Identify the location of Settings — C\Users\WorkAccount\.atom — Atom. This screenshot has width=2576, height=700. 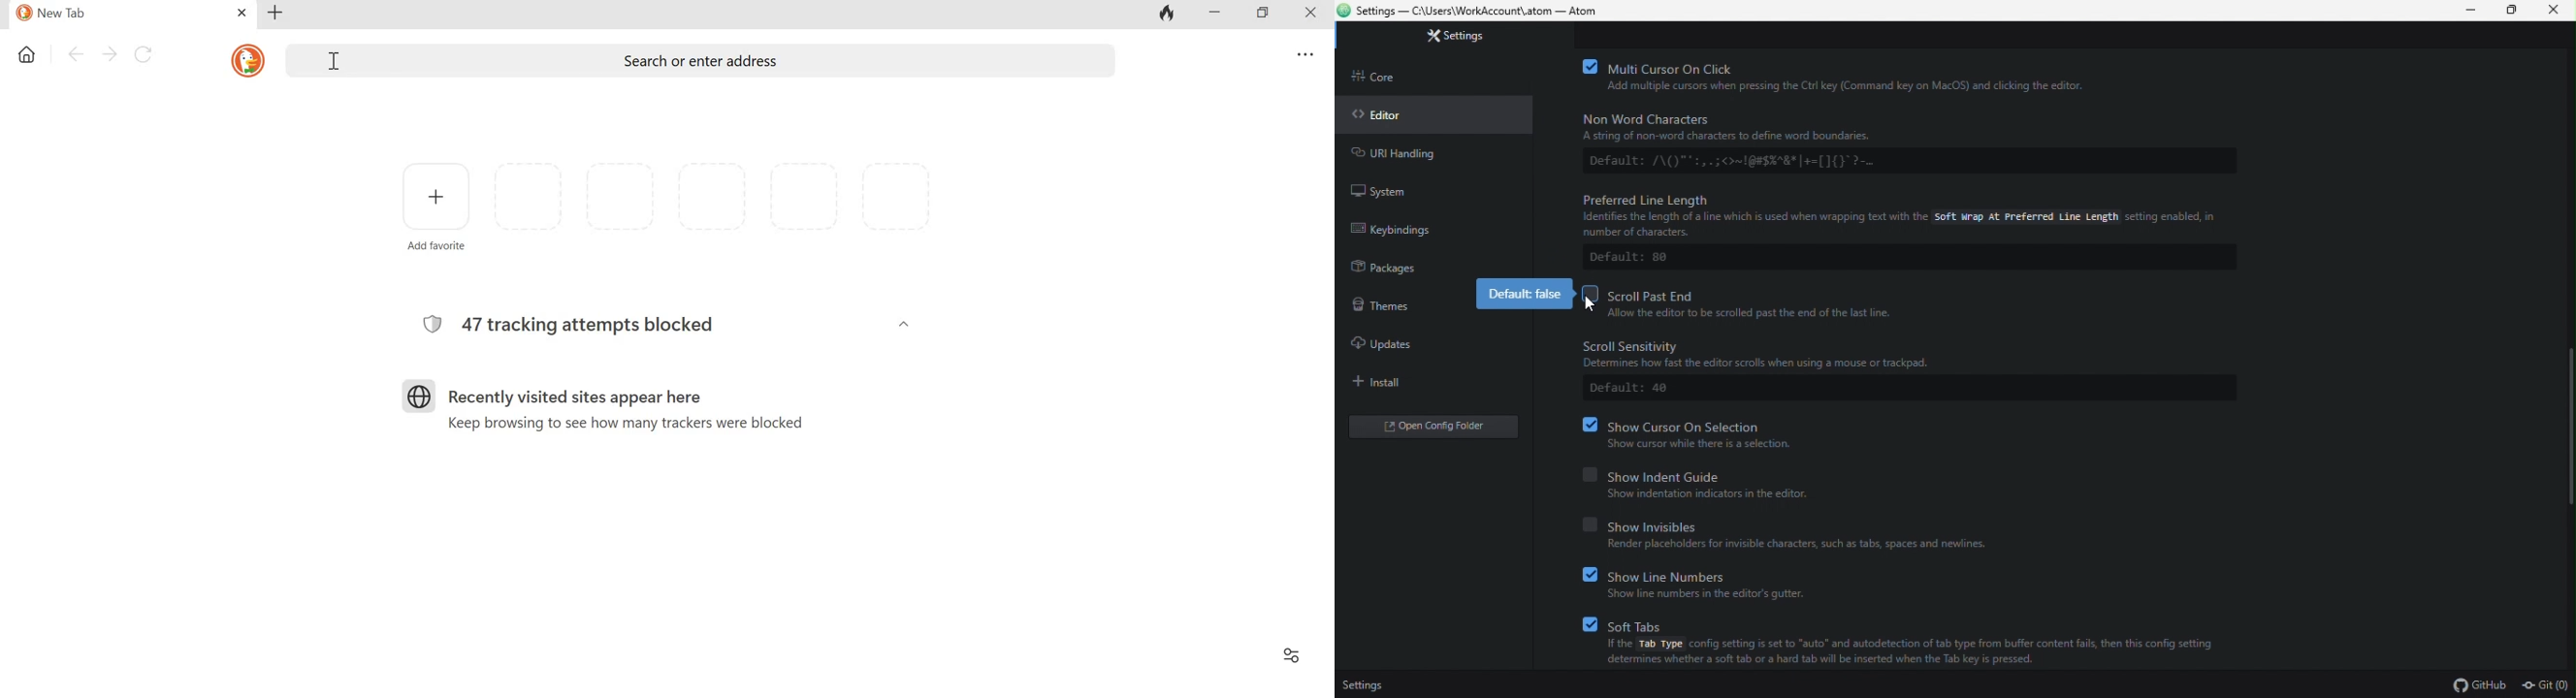
(1481, 11).